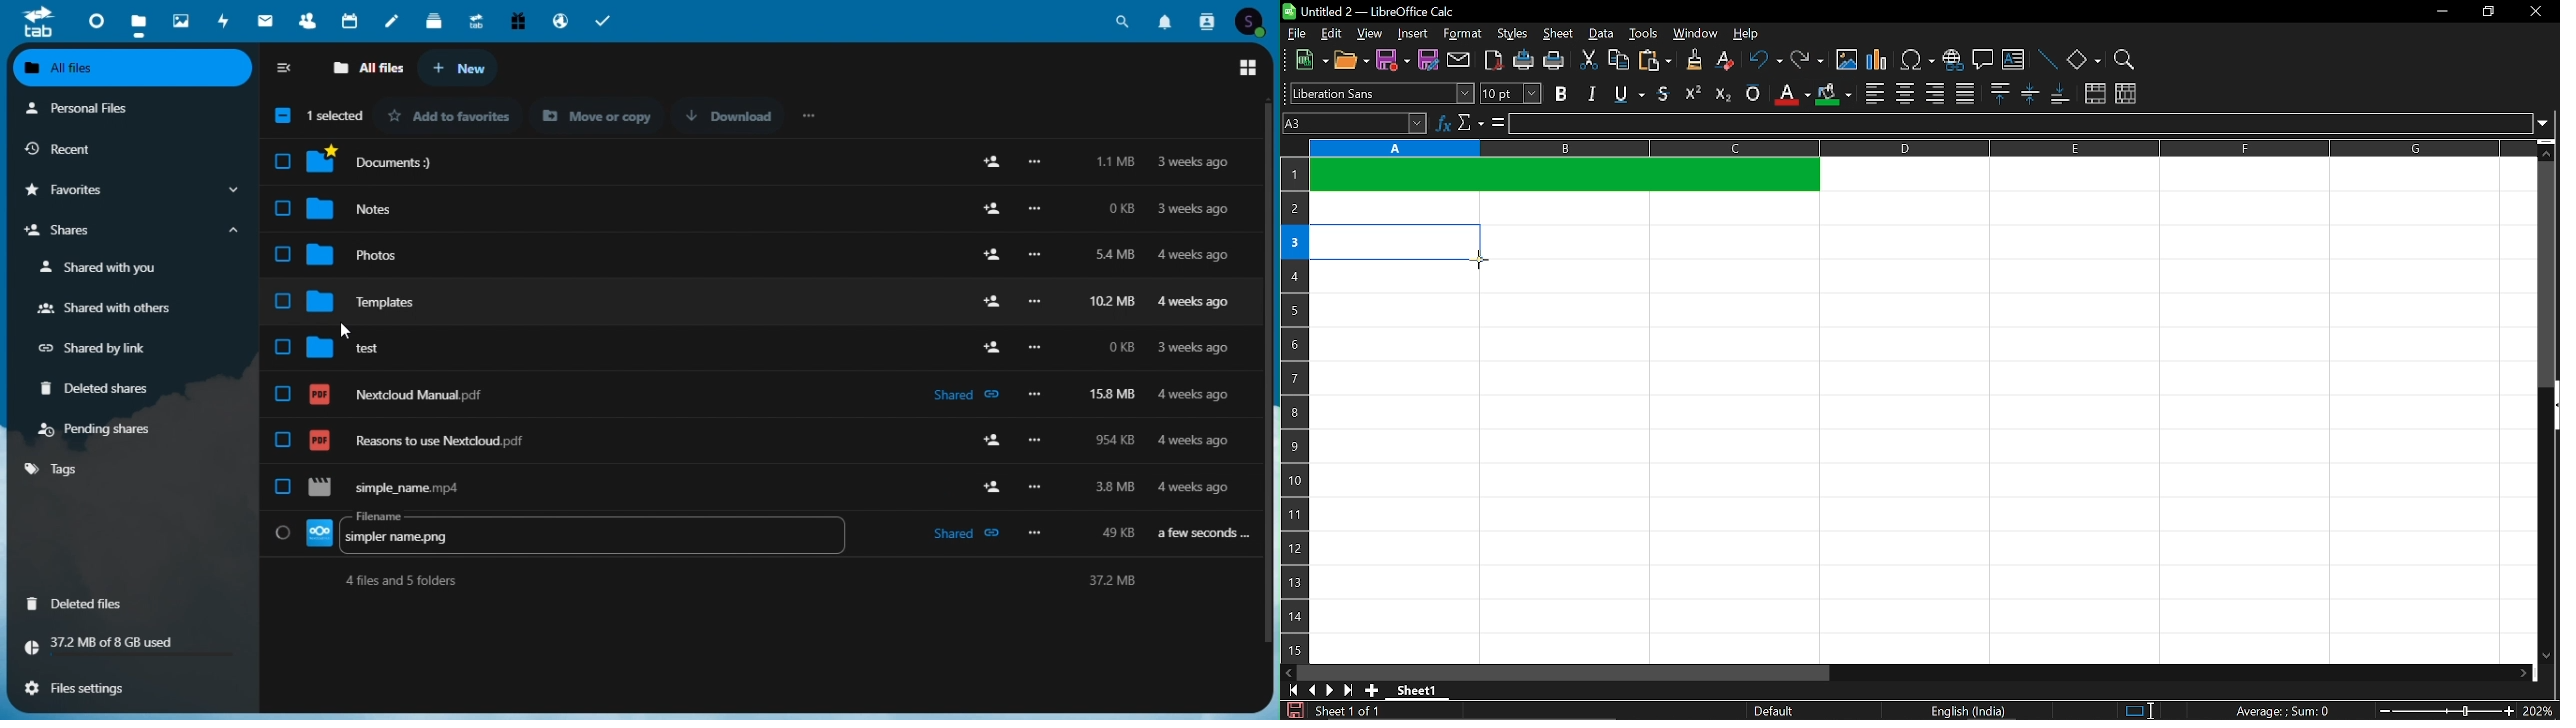 Image resolution: width=2576 pixels, height=728 pixels. I want to click on insert comment, so click(1982, 60).